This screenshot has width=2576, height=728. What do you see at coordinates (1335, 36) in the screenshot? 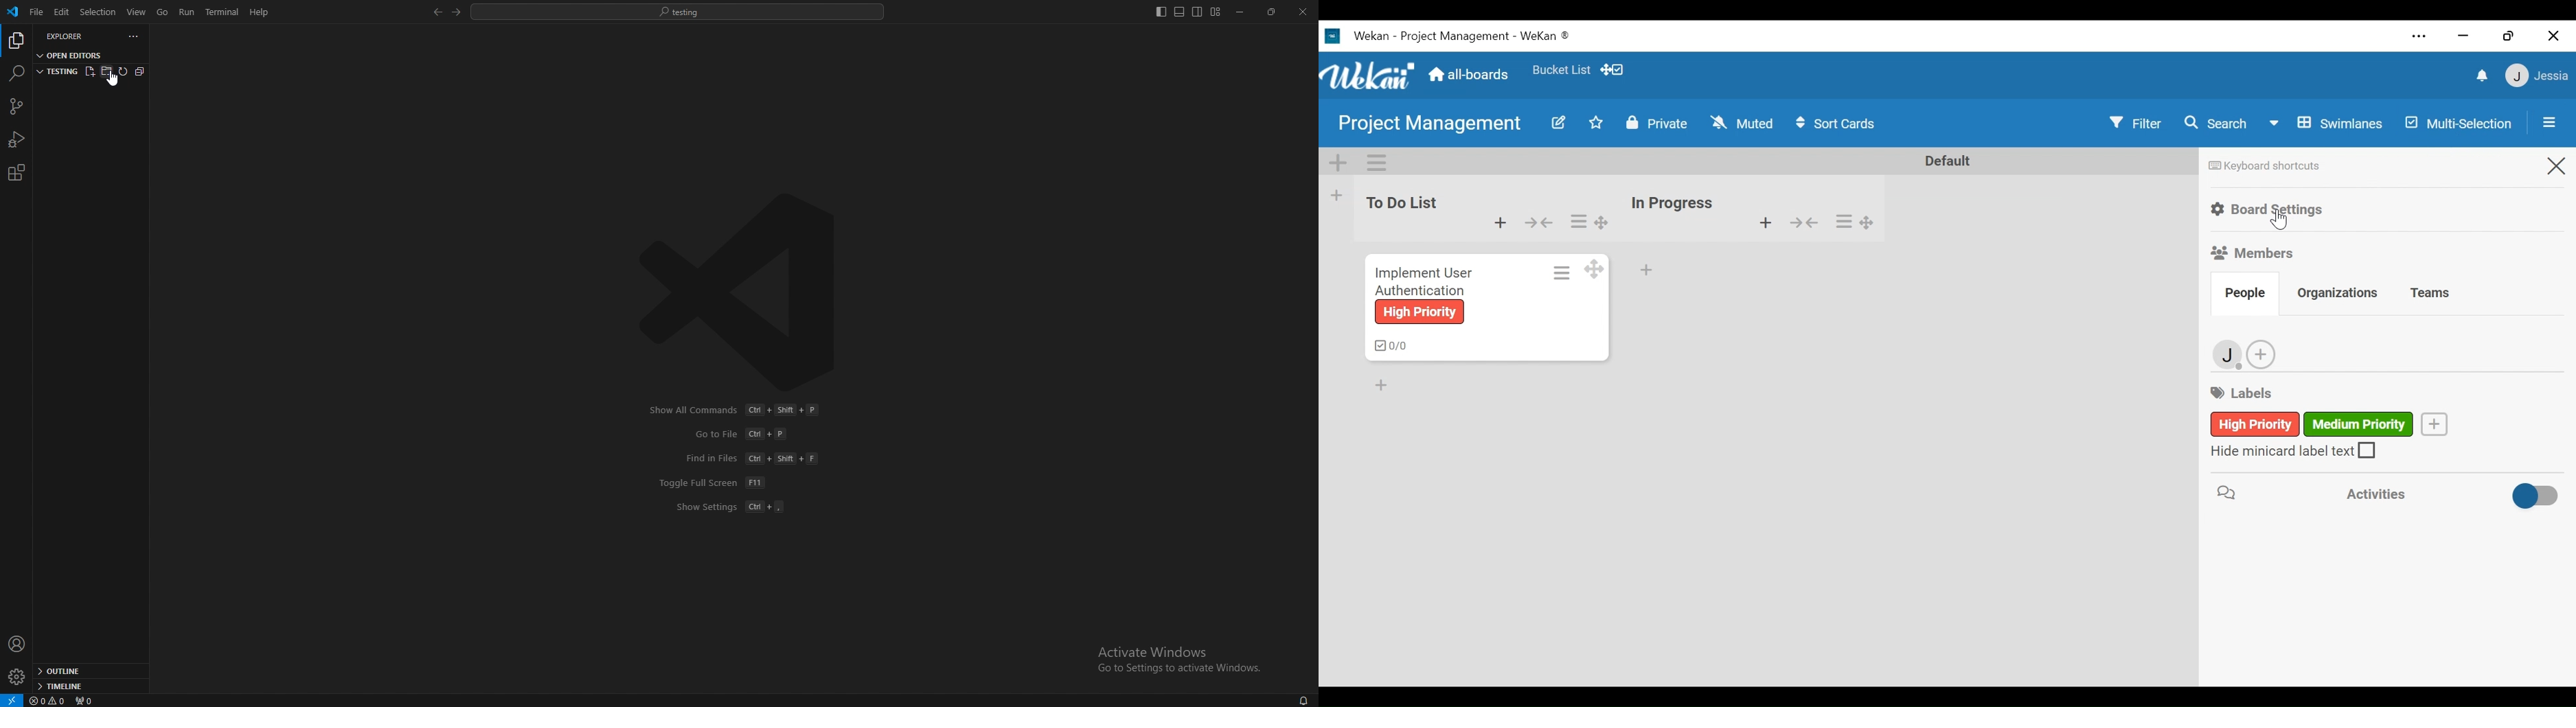
I see `Wekan icon` at bounding box center [1335, 36].